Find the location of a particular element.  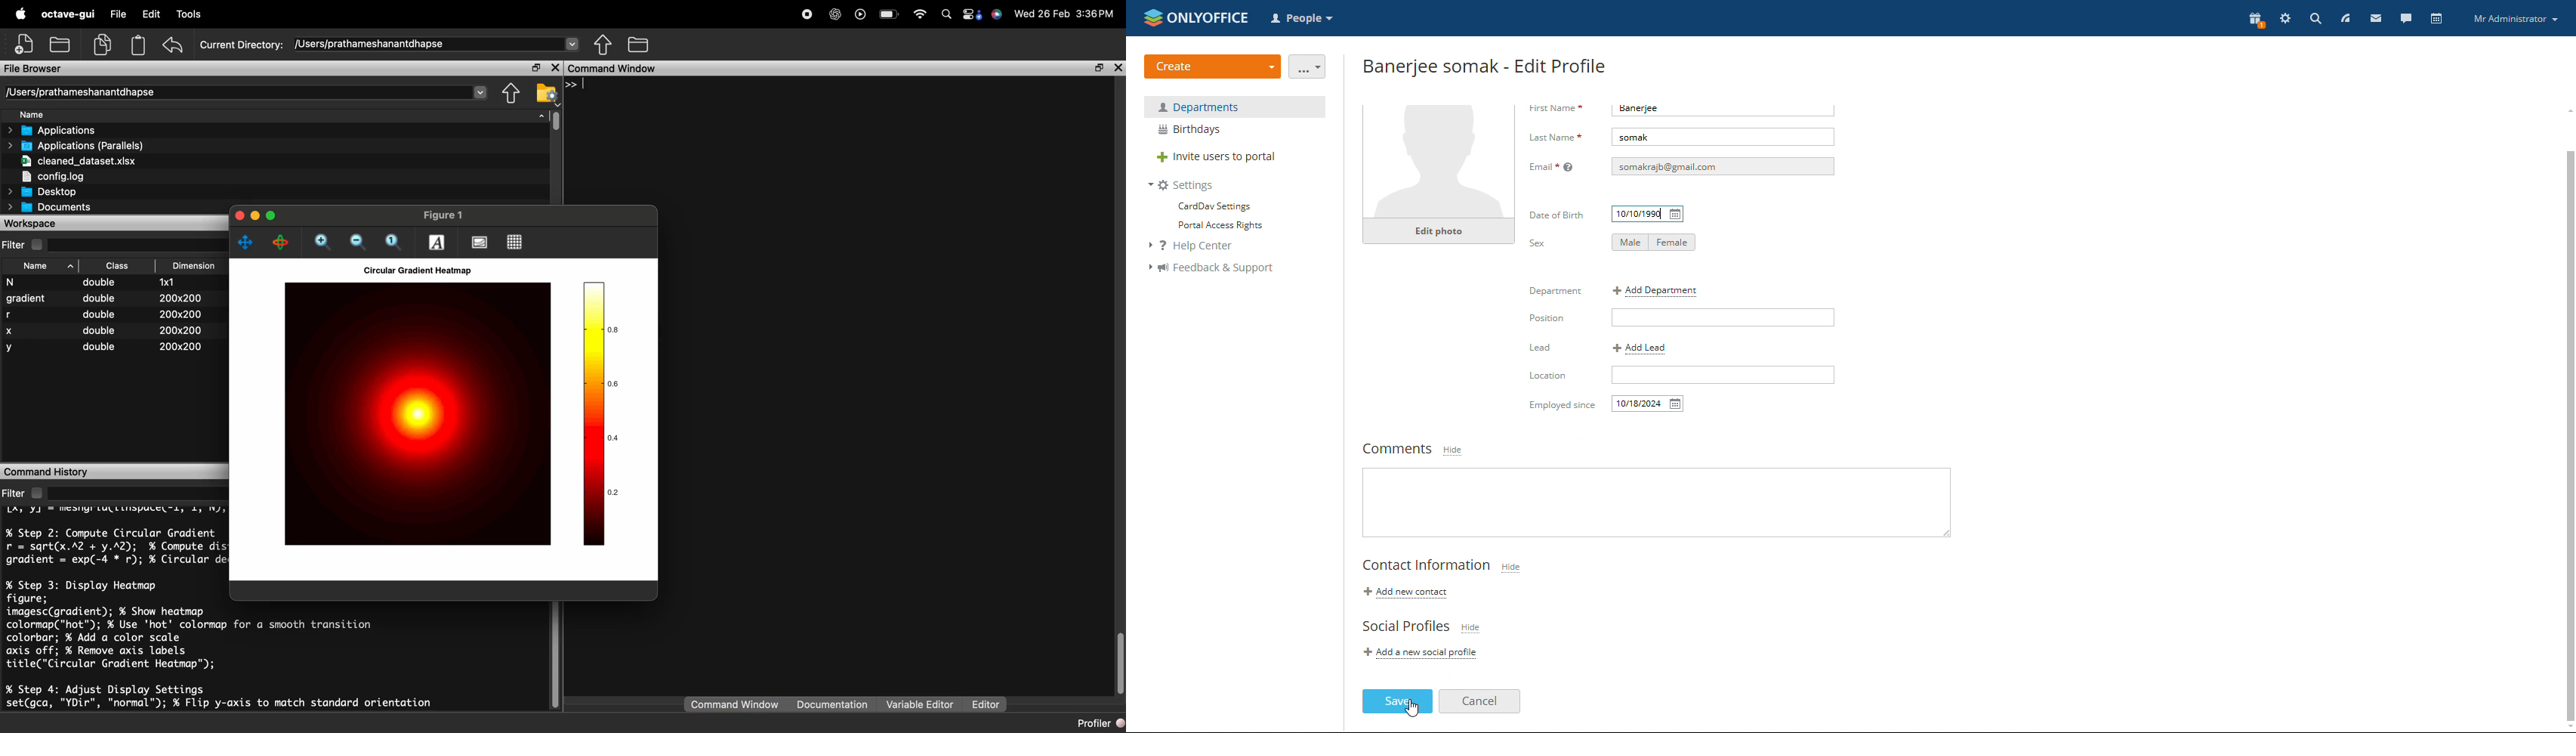

Class is located at coordinates (122, 265).